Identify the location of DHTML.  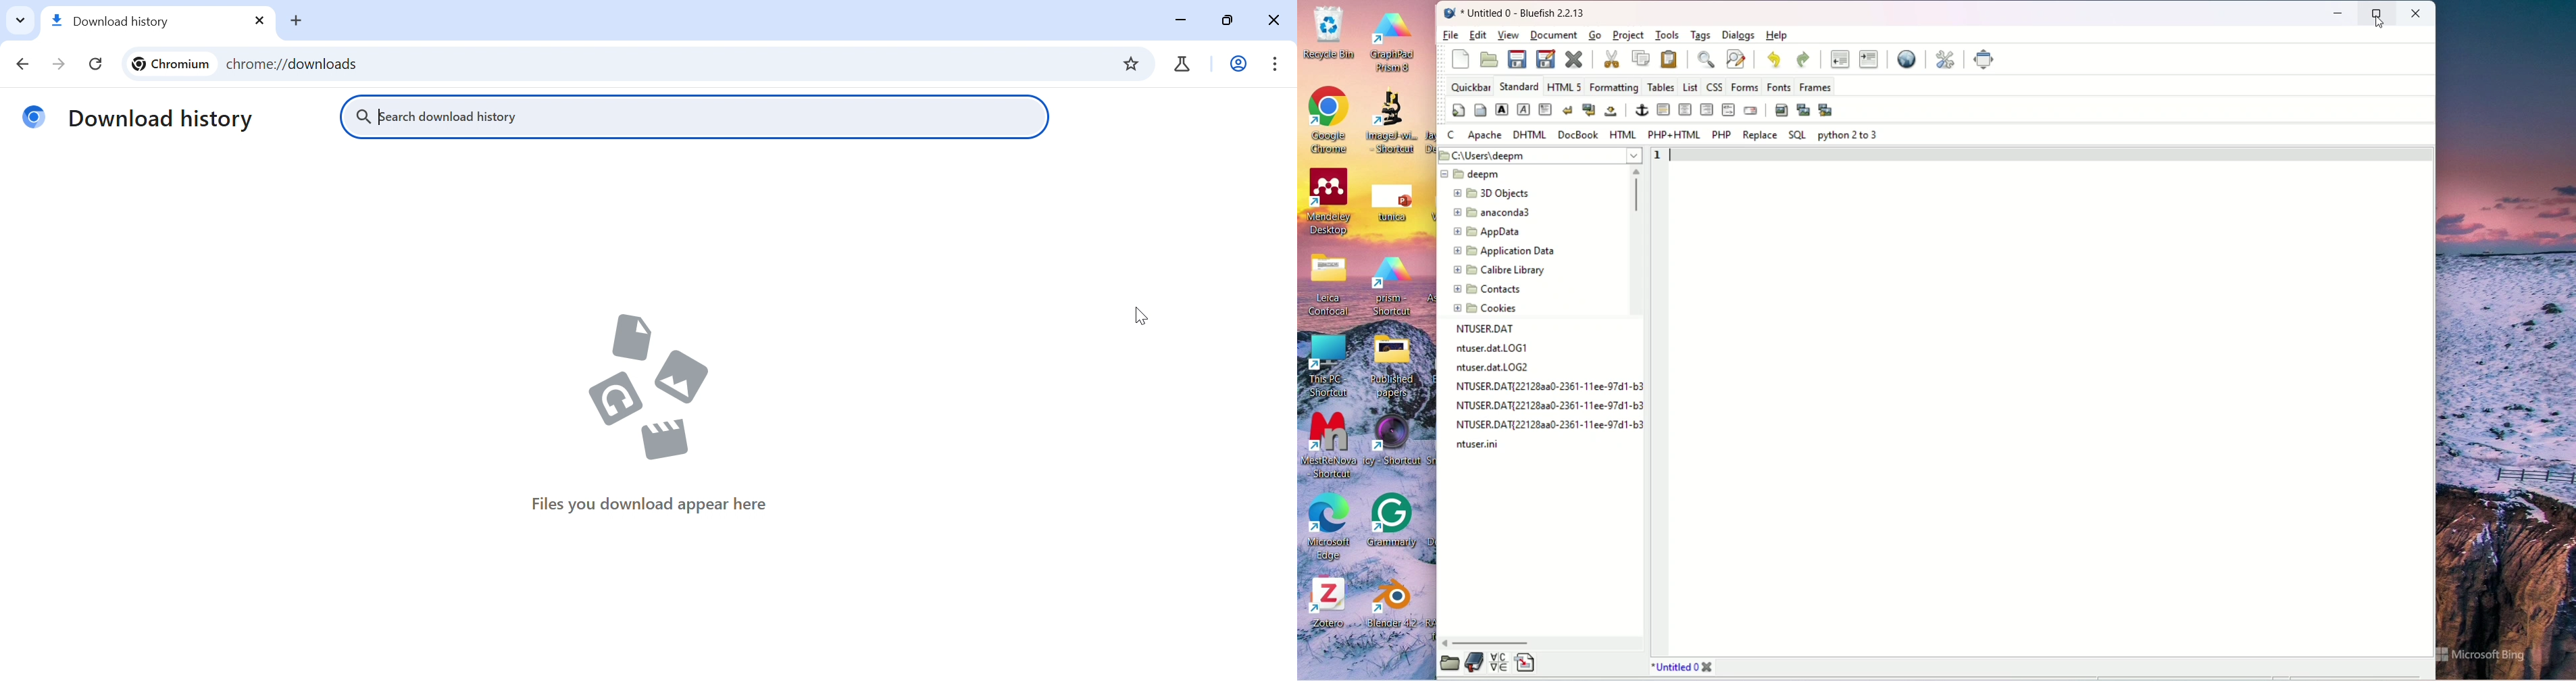
(1530, 135).